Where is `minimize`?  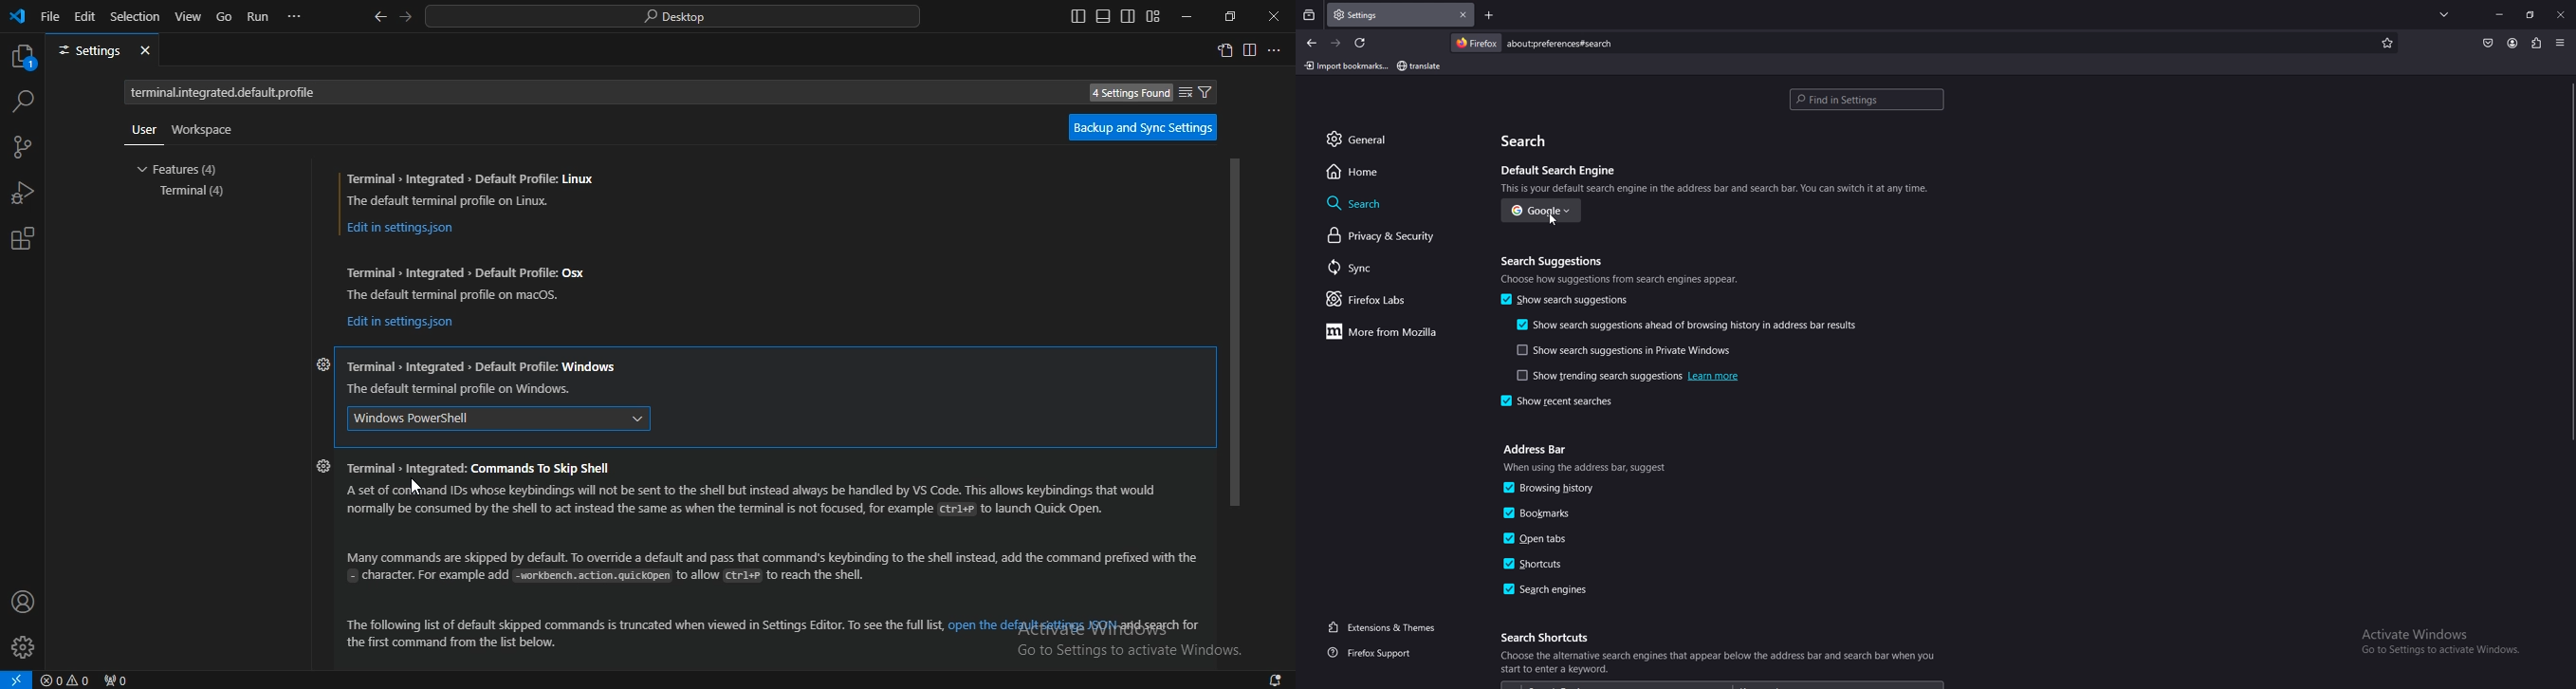
minimize is located at coordinates (2500, 14).